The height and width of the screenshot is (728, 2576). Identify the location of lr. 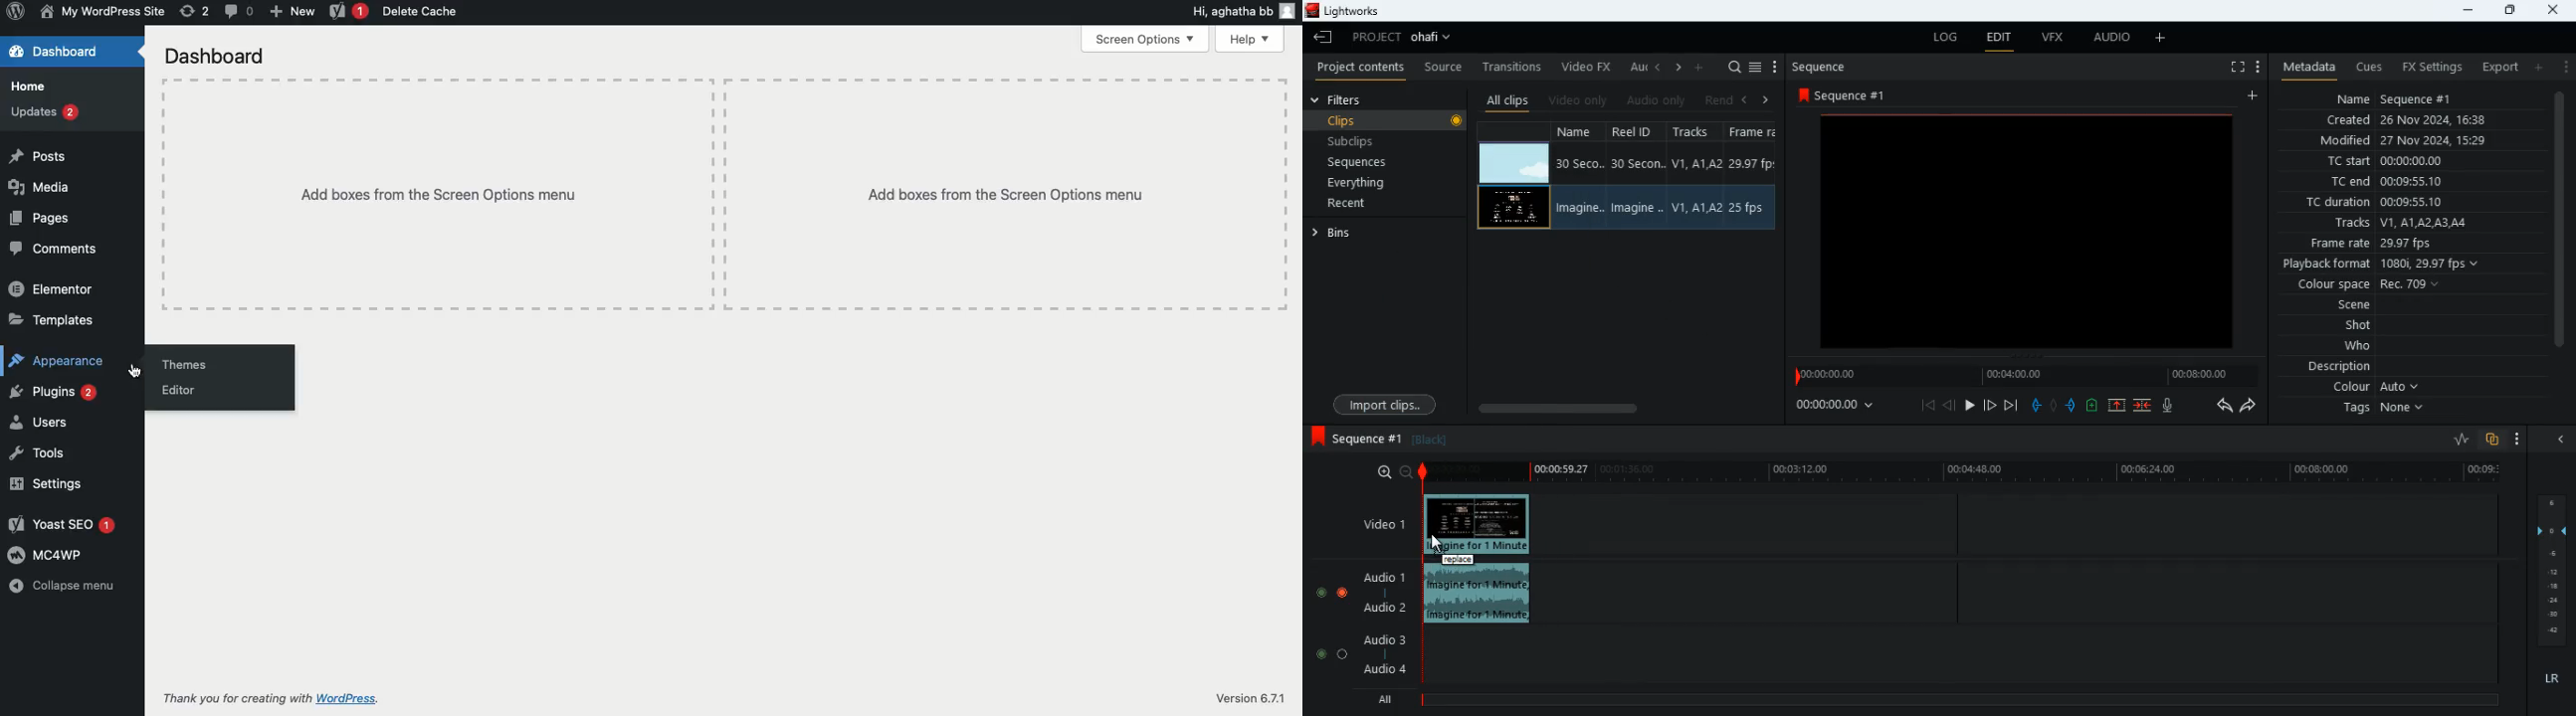
(2554, 681).